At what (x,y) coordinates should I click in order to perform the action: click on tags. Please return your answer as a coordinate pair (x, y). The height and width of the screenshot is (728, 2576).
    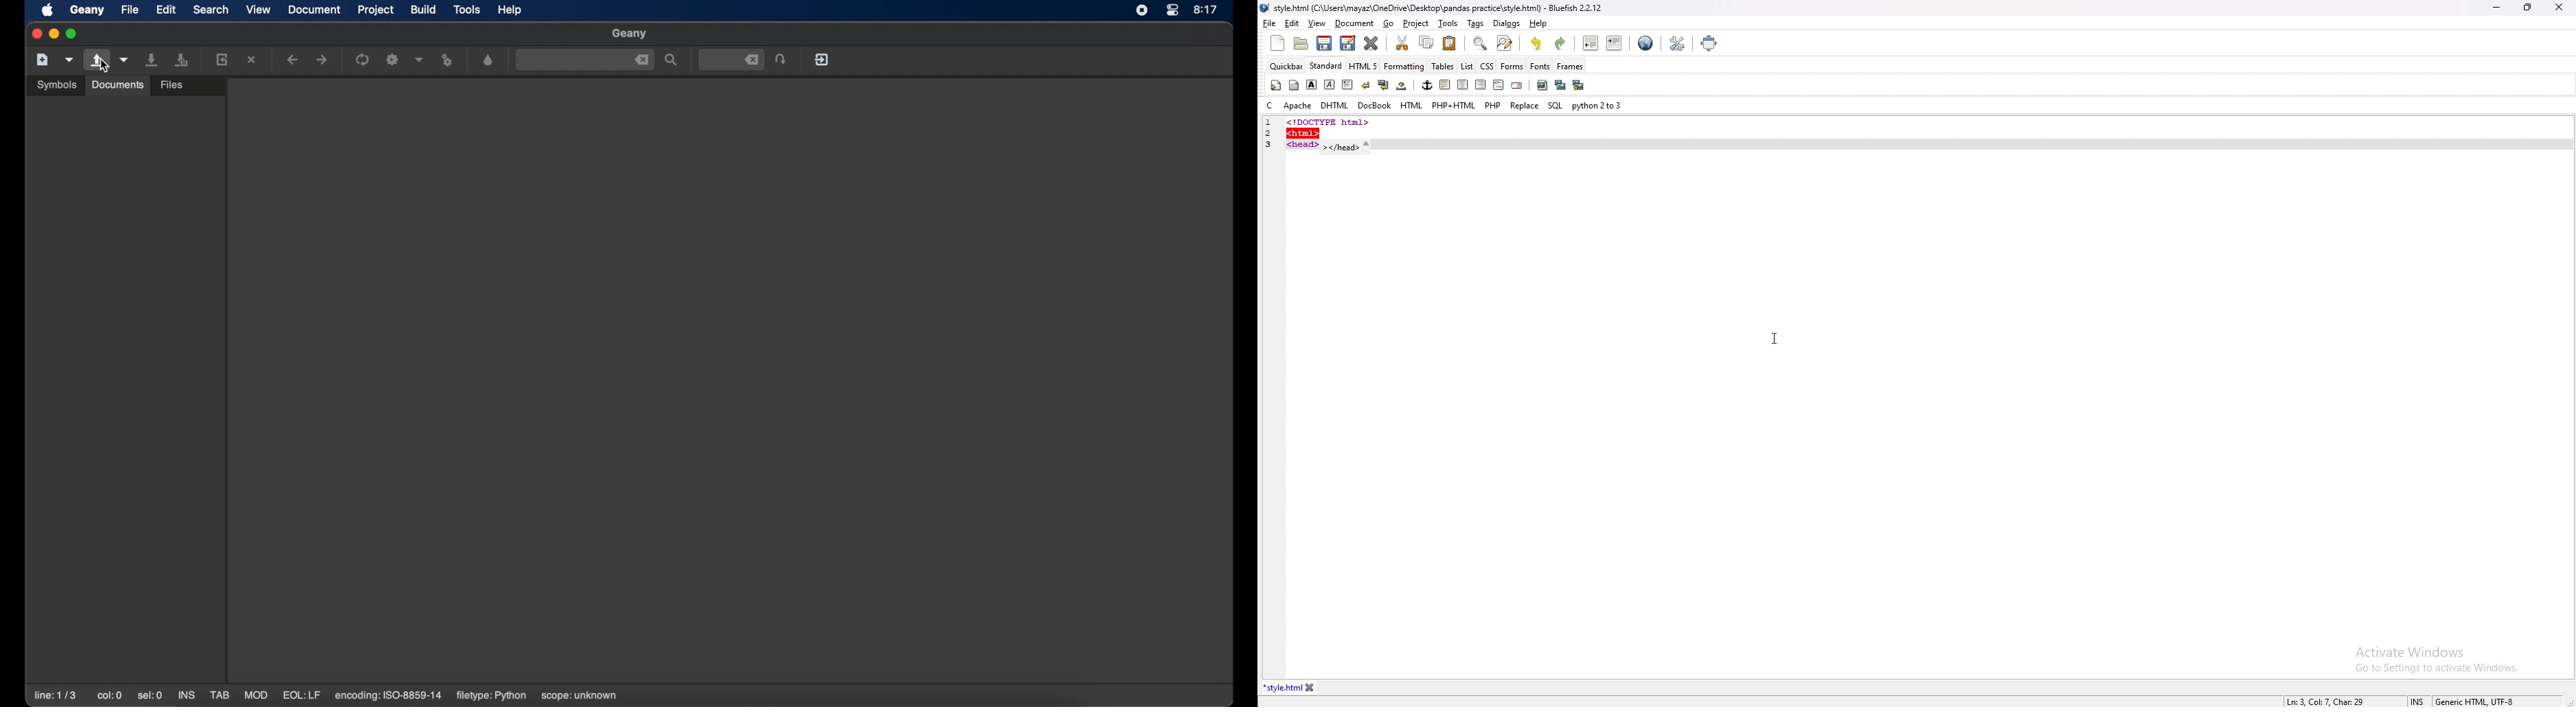
    Looking at the image, I should click on (1477, 23).